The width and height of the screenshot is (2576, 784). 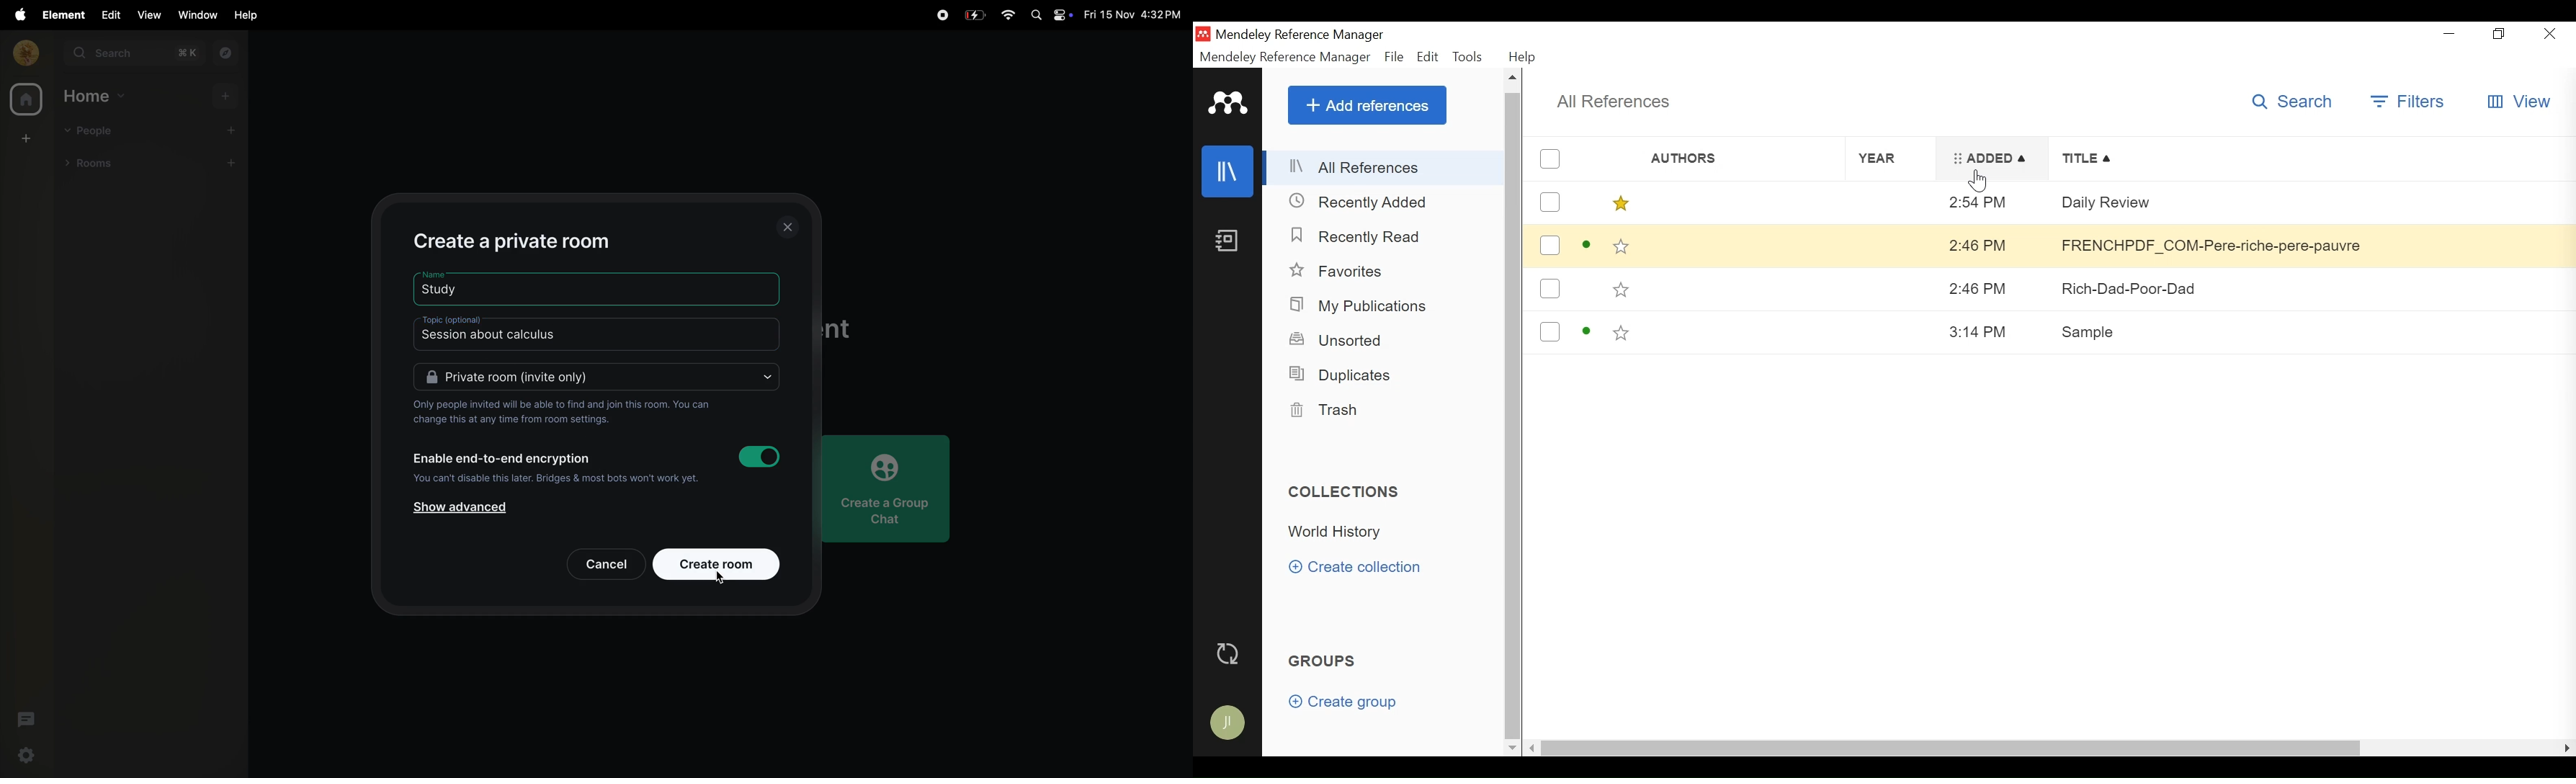 What do you see at coordinates (1615, 103) in the screenshot?
I see `All References` at bounding box center [1615, 103].